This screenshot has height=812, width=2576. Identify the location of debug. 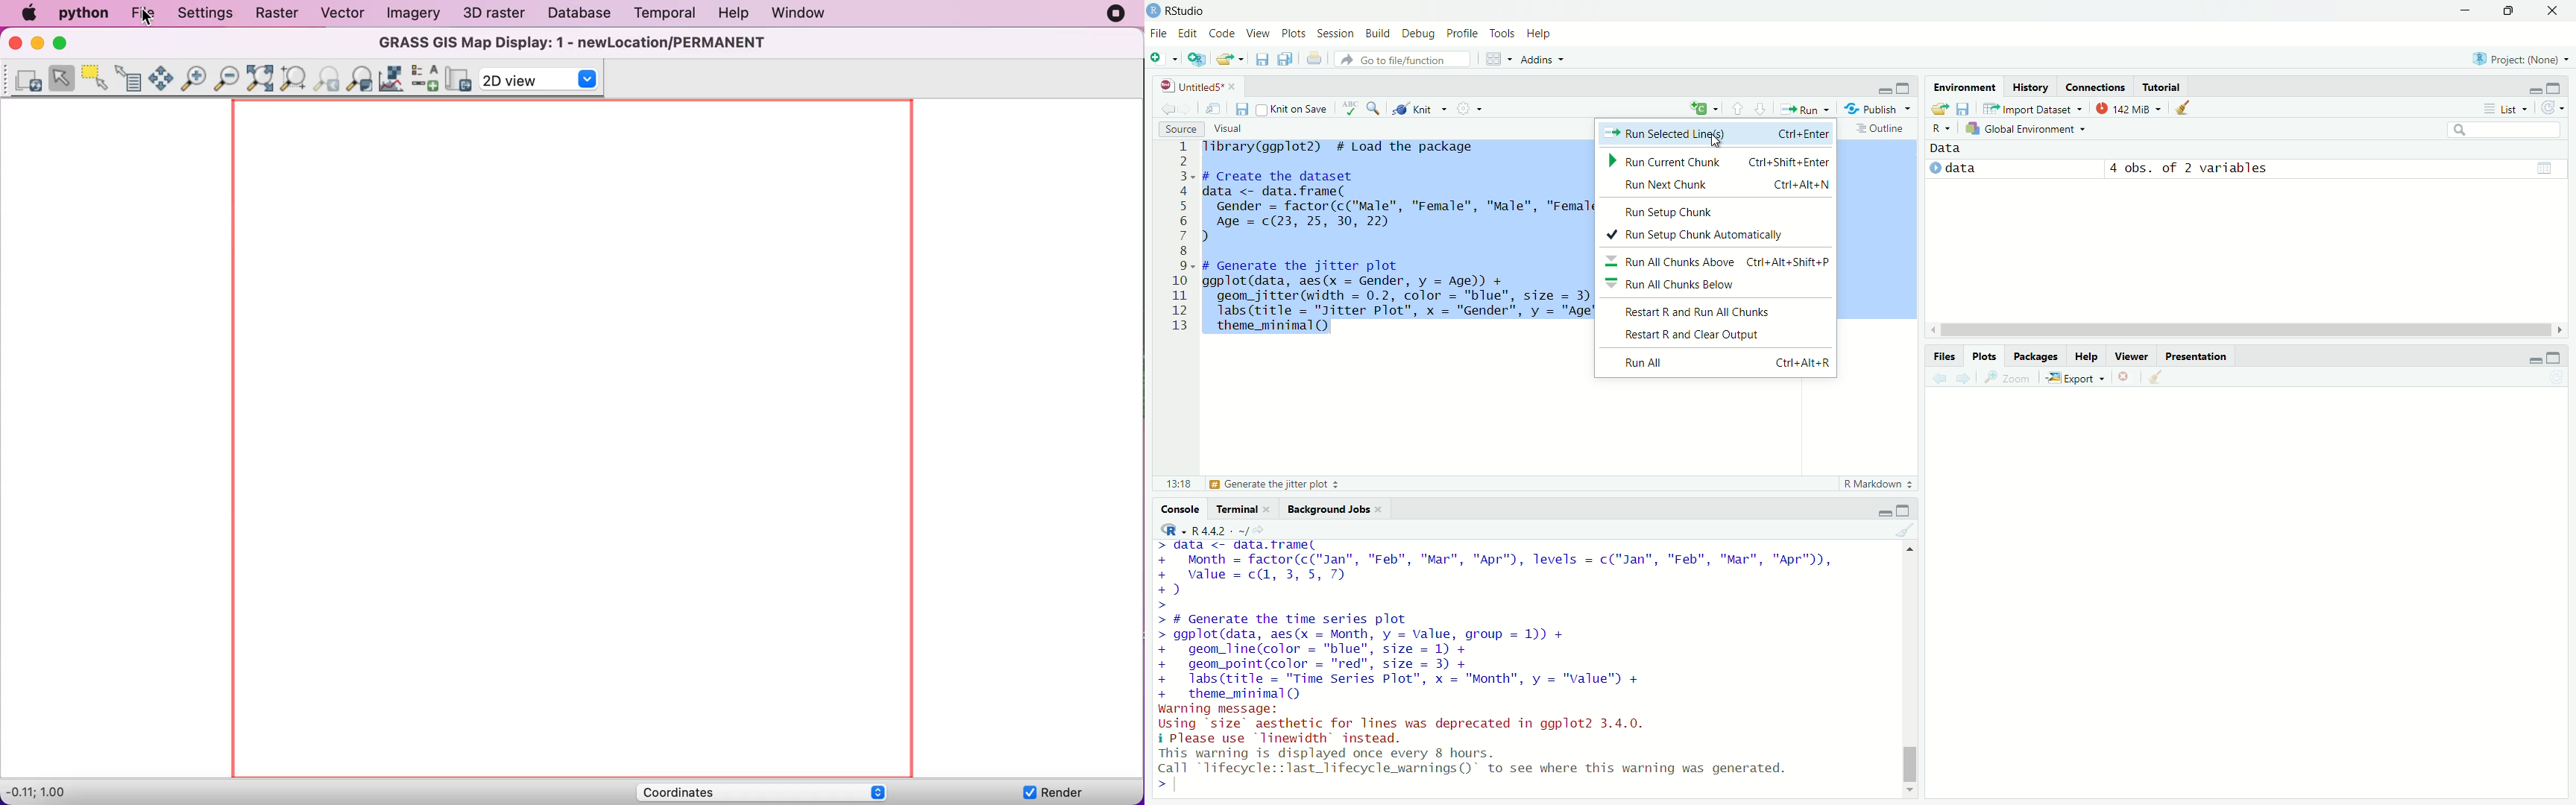
(1420, 31).